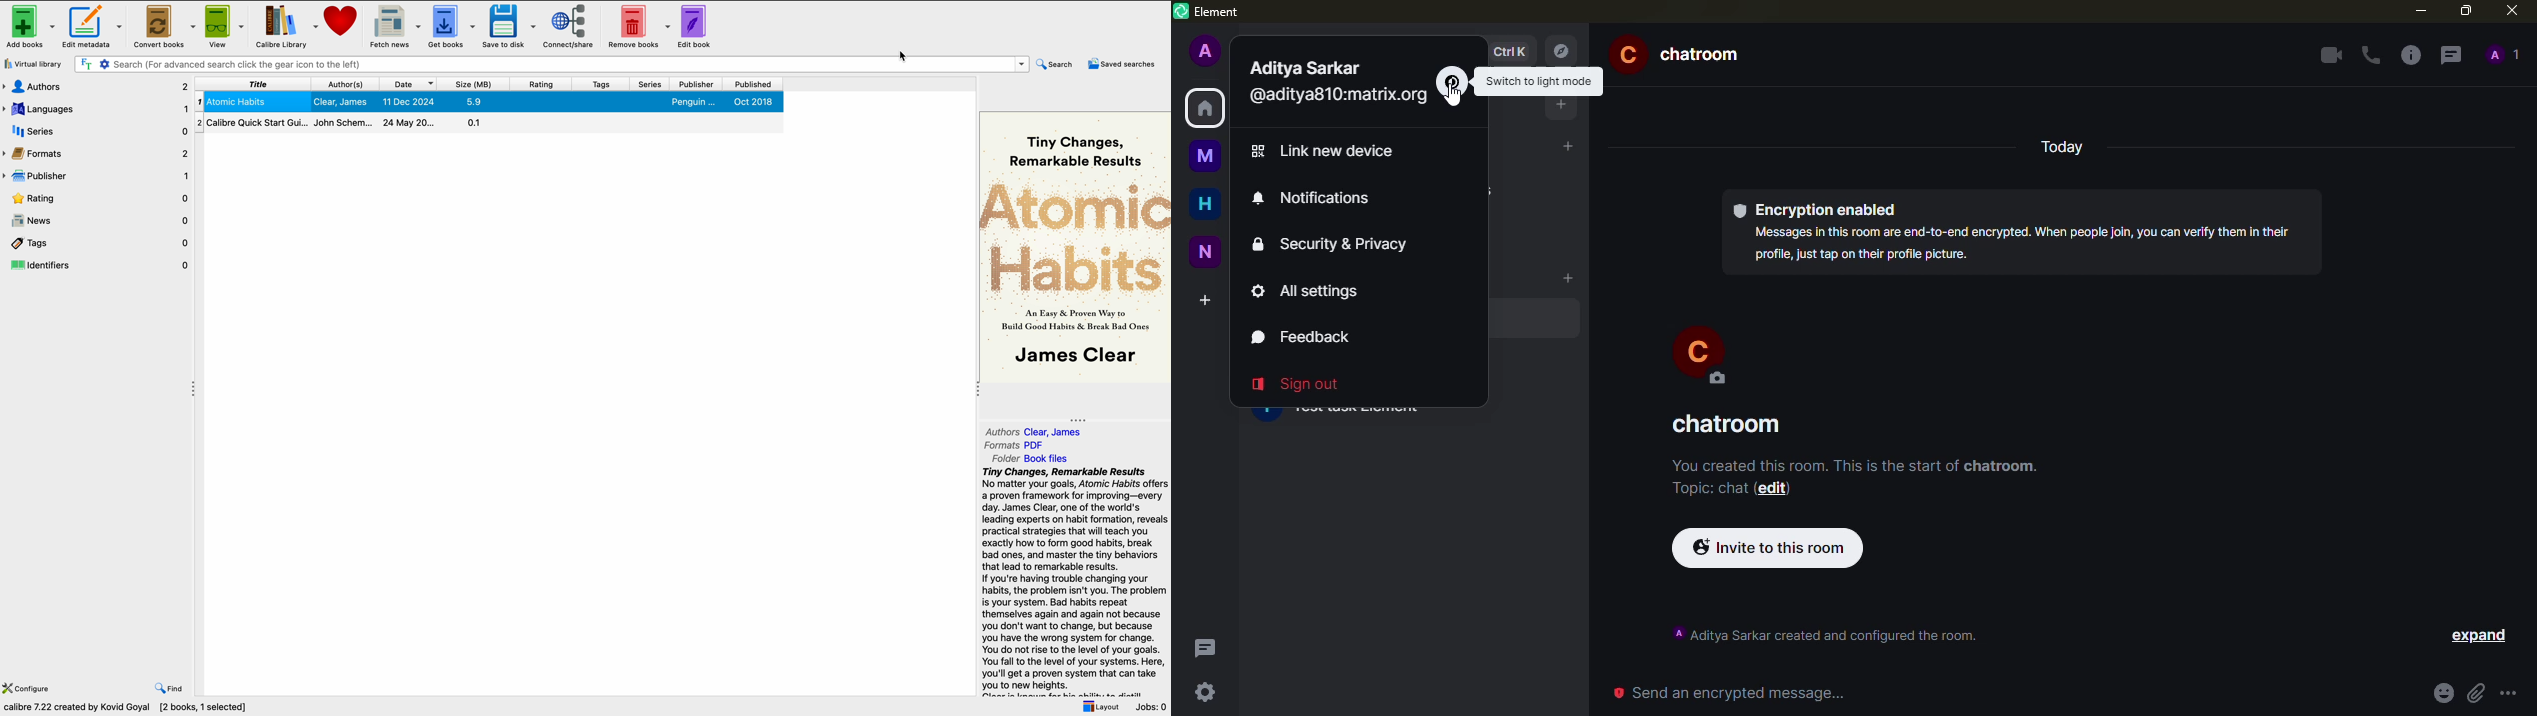 The height and width of the screenshot is (728, 2548). What do you see at coordinates (96, 153) in the screenshot?
I see `formats` at bounding box center [96, 153].